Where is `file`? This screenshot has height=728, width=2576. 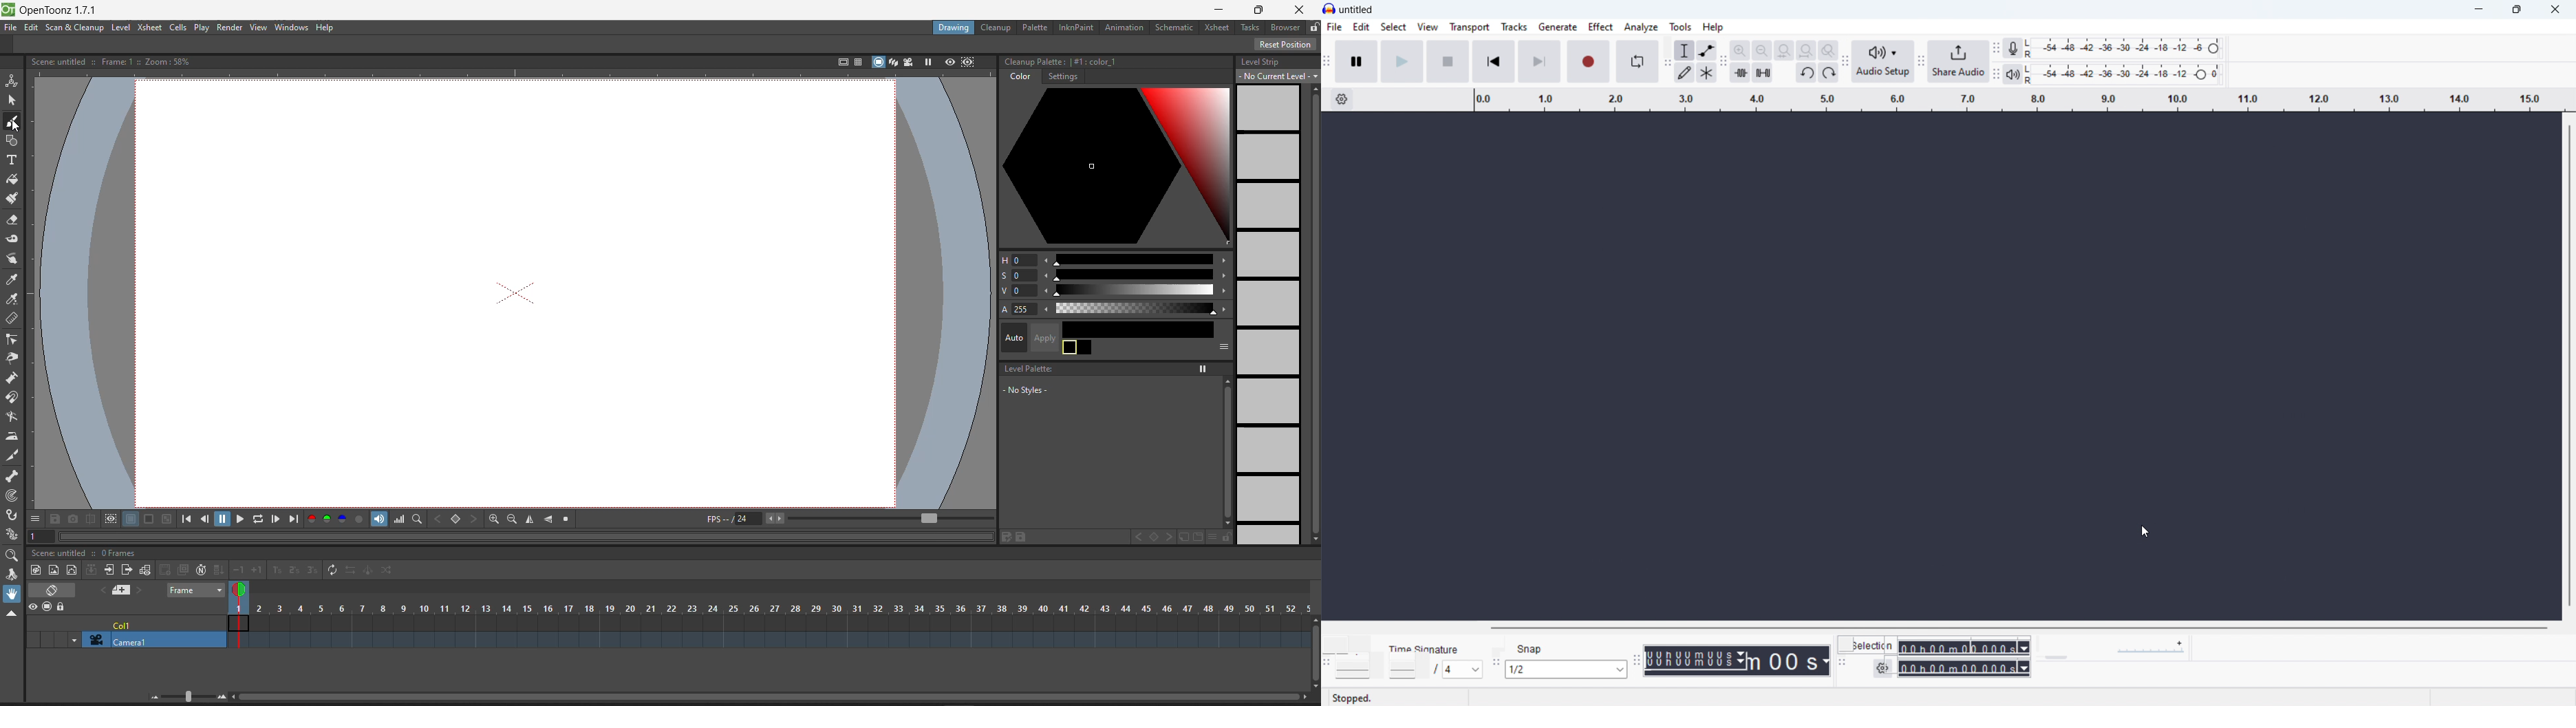 file is located at coordinates (10, 27).